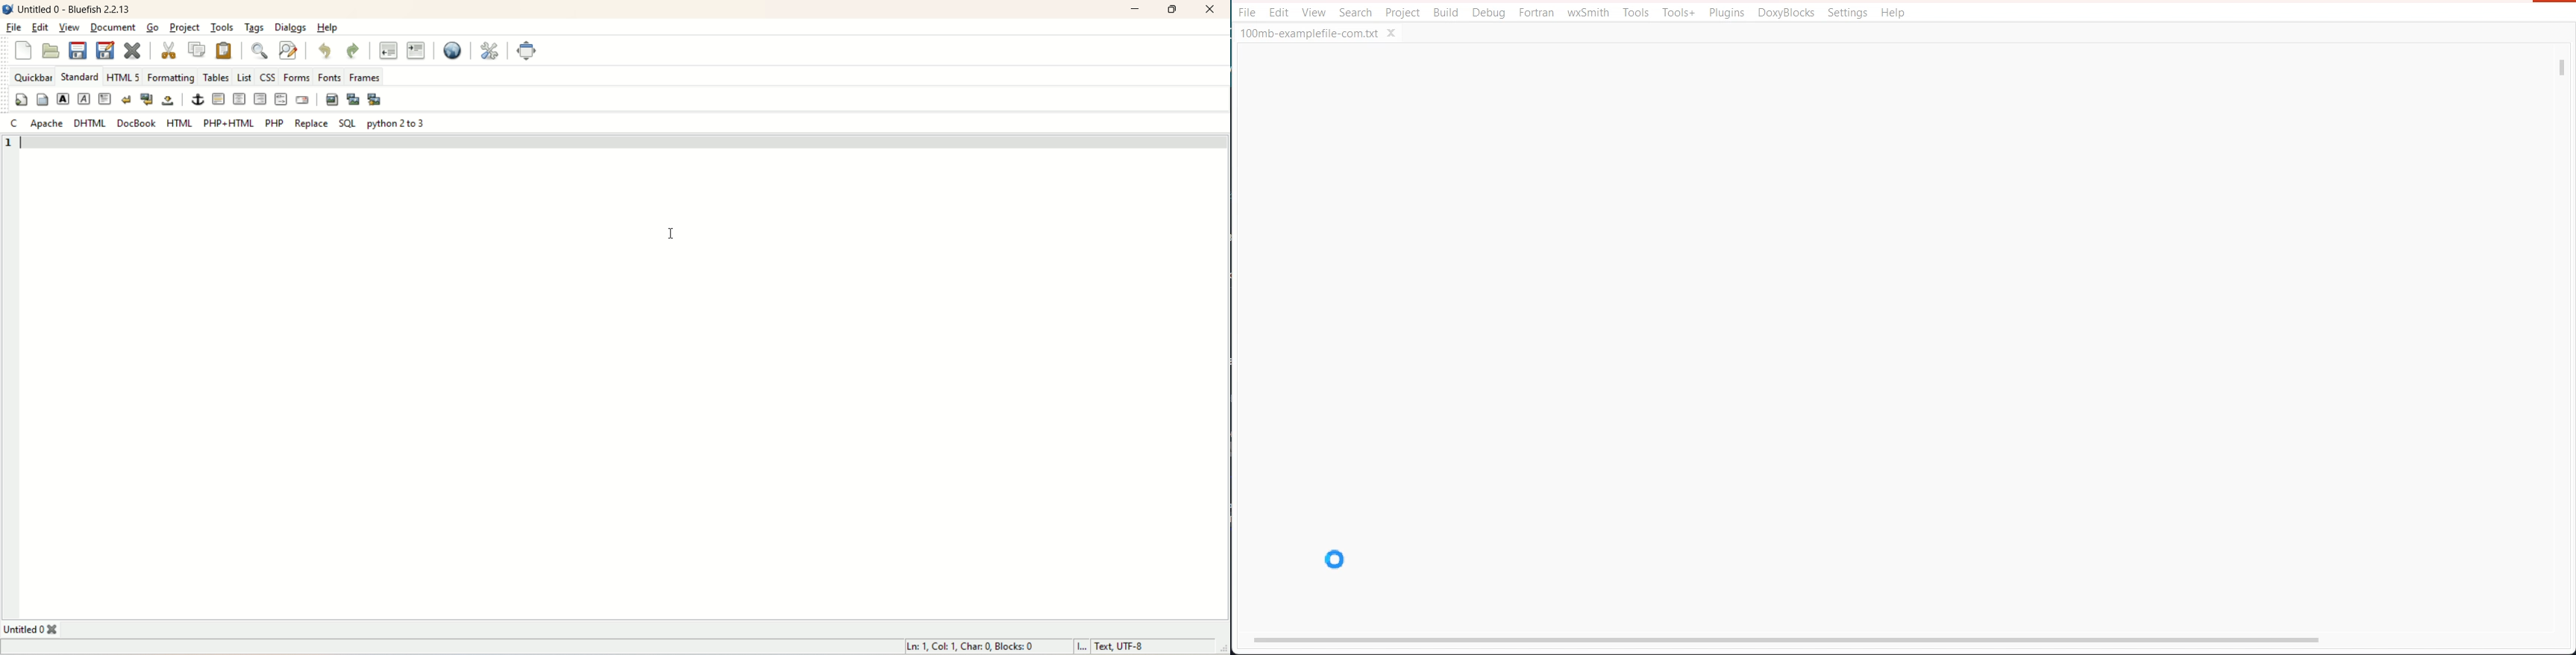 The image size is (2576, 672). I want to click on Debug, so click(1488, 13).